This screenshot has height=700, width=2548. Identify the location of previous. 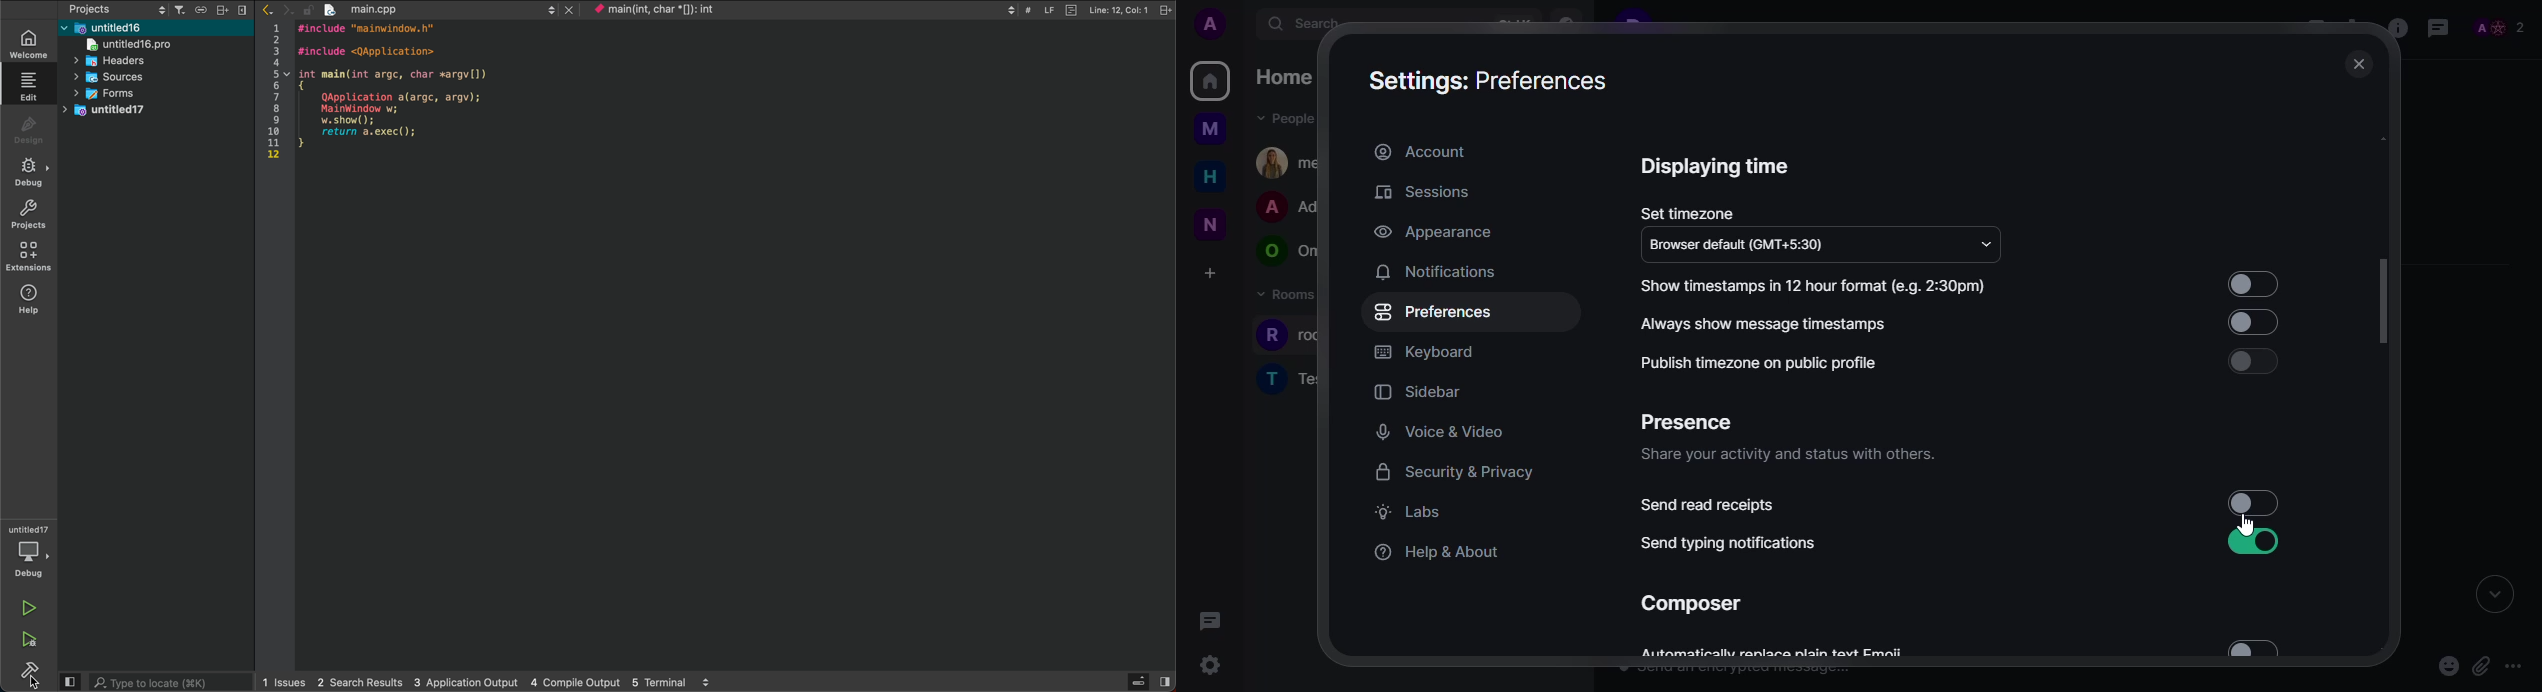
(269, 10).